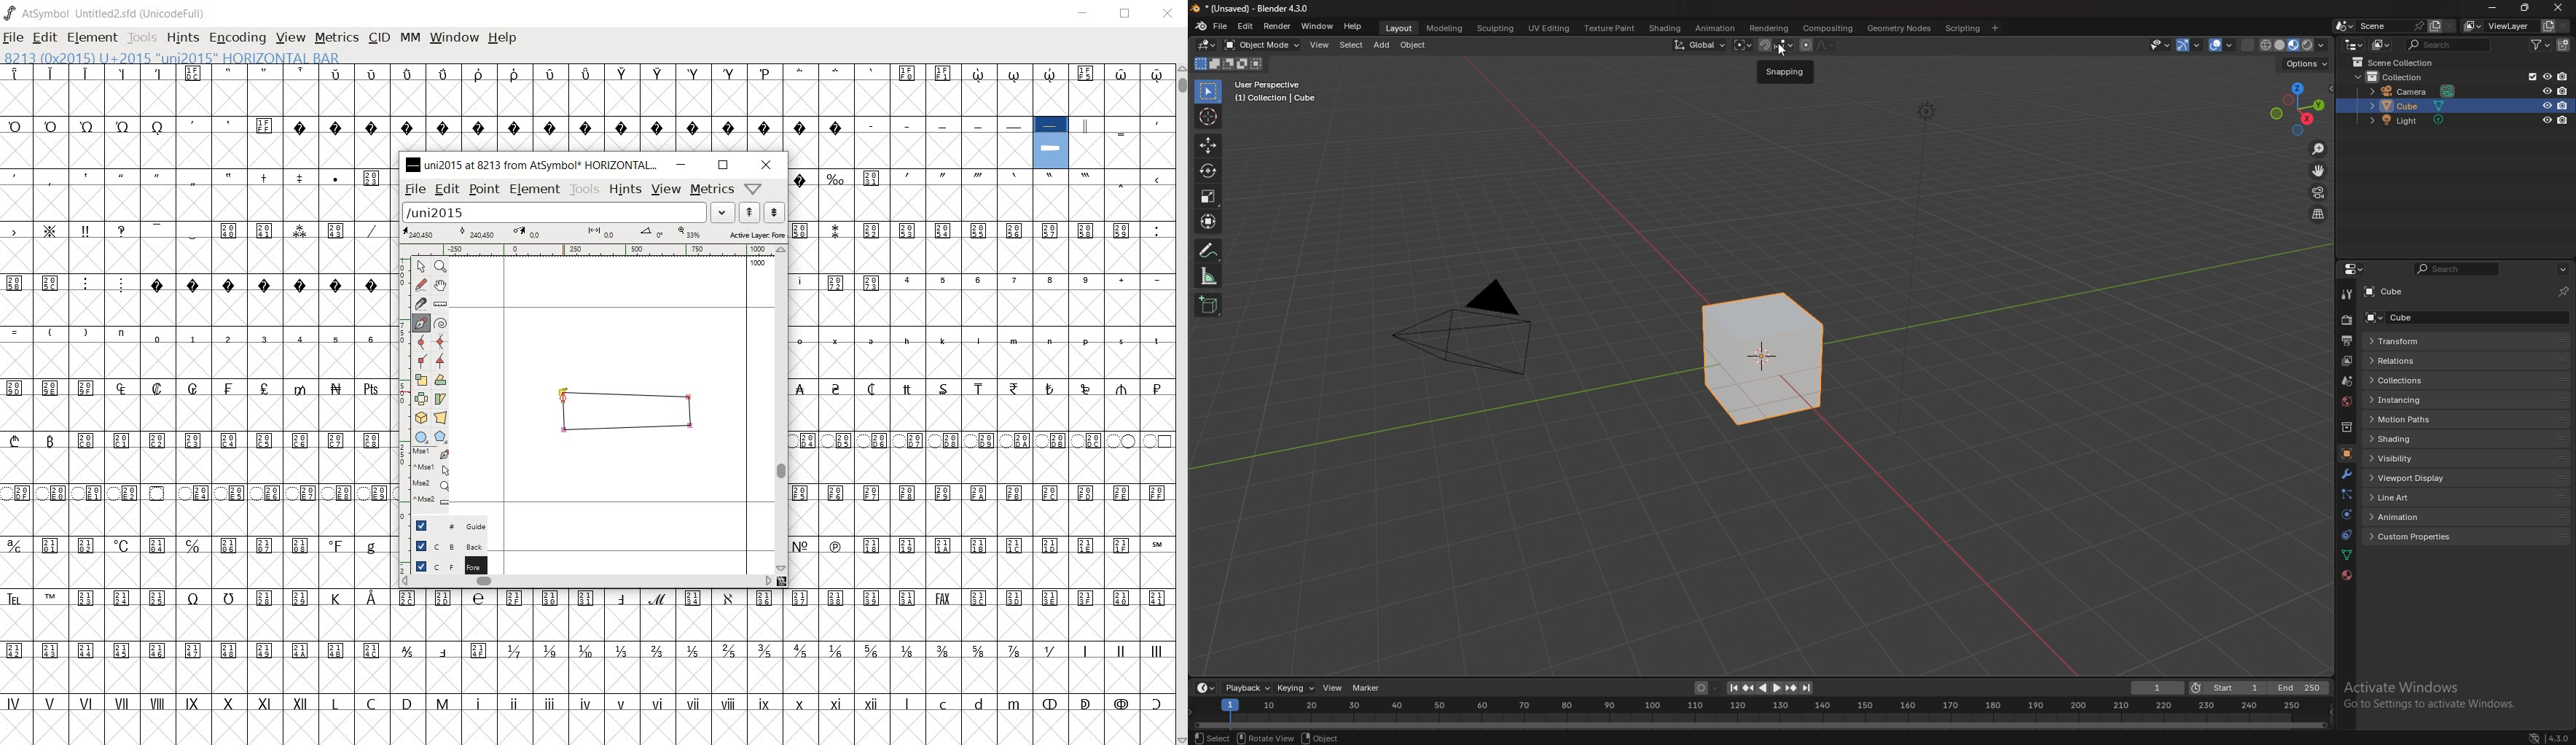 This screenshot has height=756, width=2576. Describe the element at coordinates (567, 213) in the screenshot. I see `load word list` at that location.